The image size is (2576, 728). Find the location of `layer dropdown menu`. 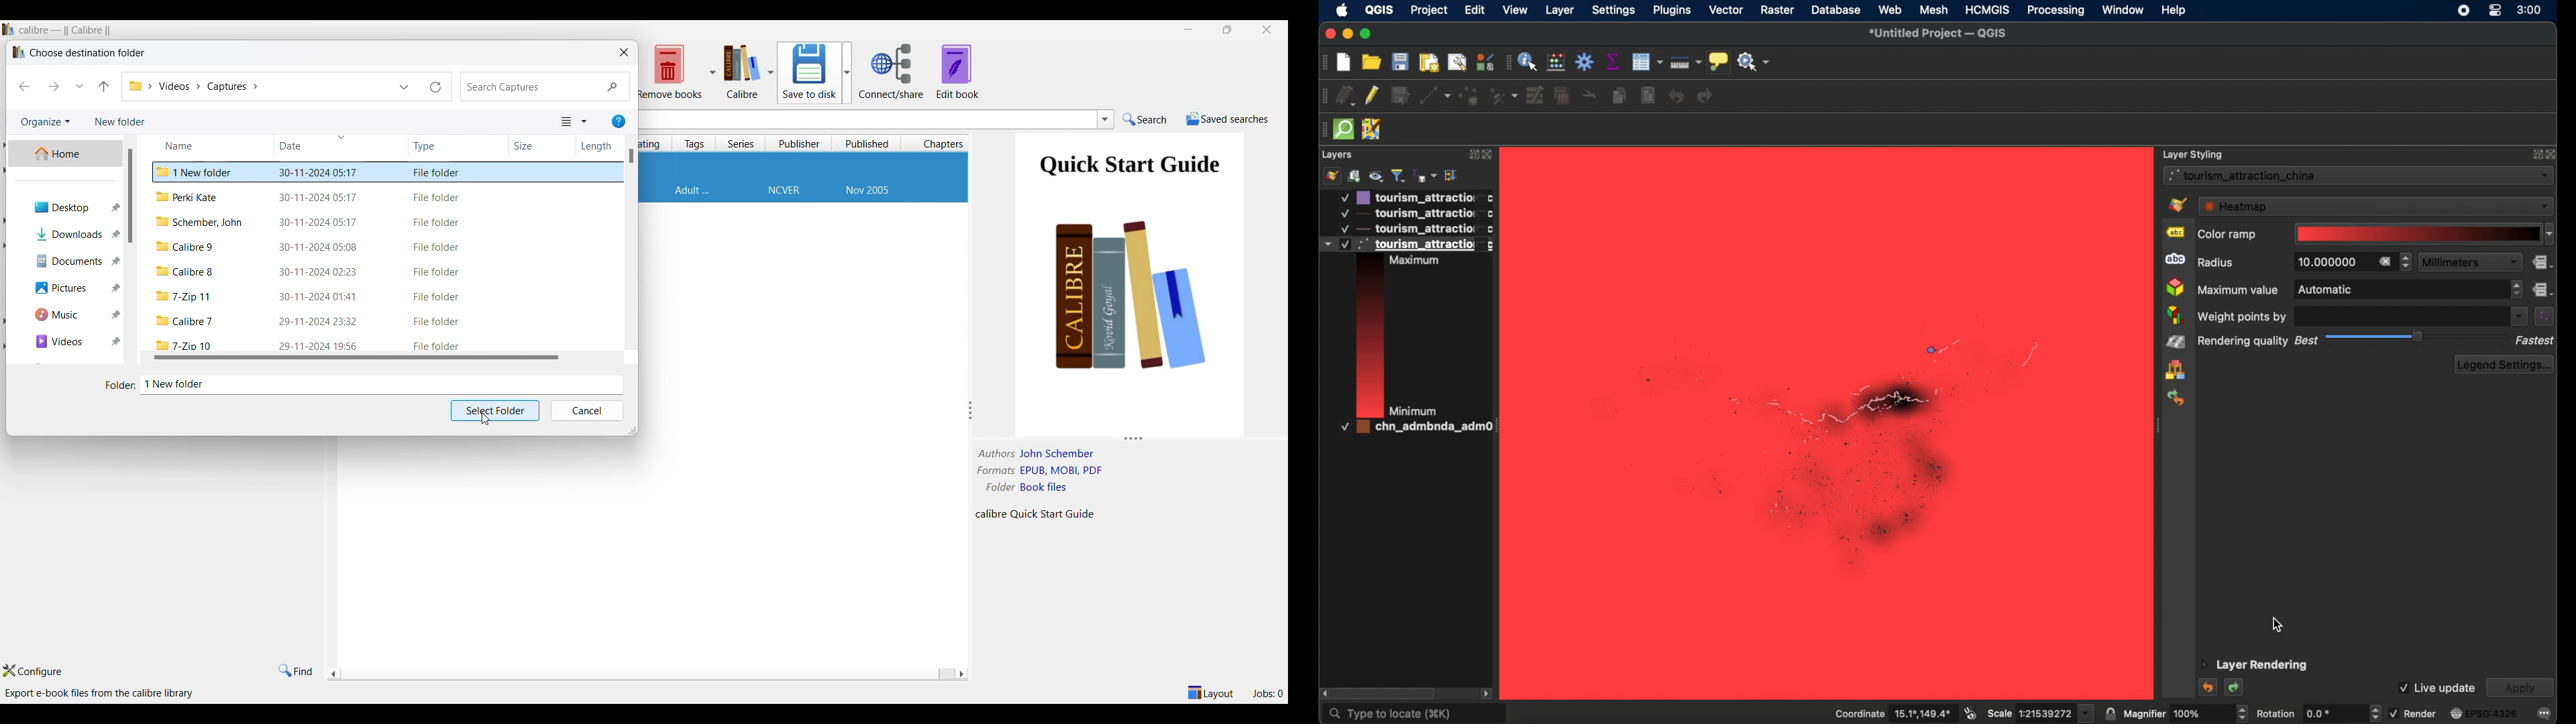

layer dropdown menu is located at coordinates (2359, 175).